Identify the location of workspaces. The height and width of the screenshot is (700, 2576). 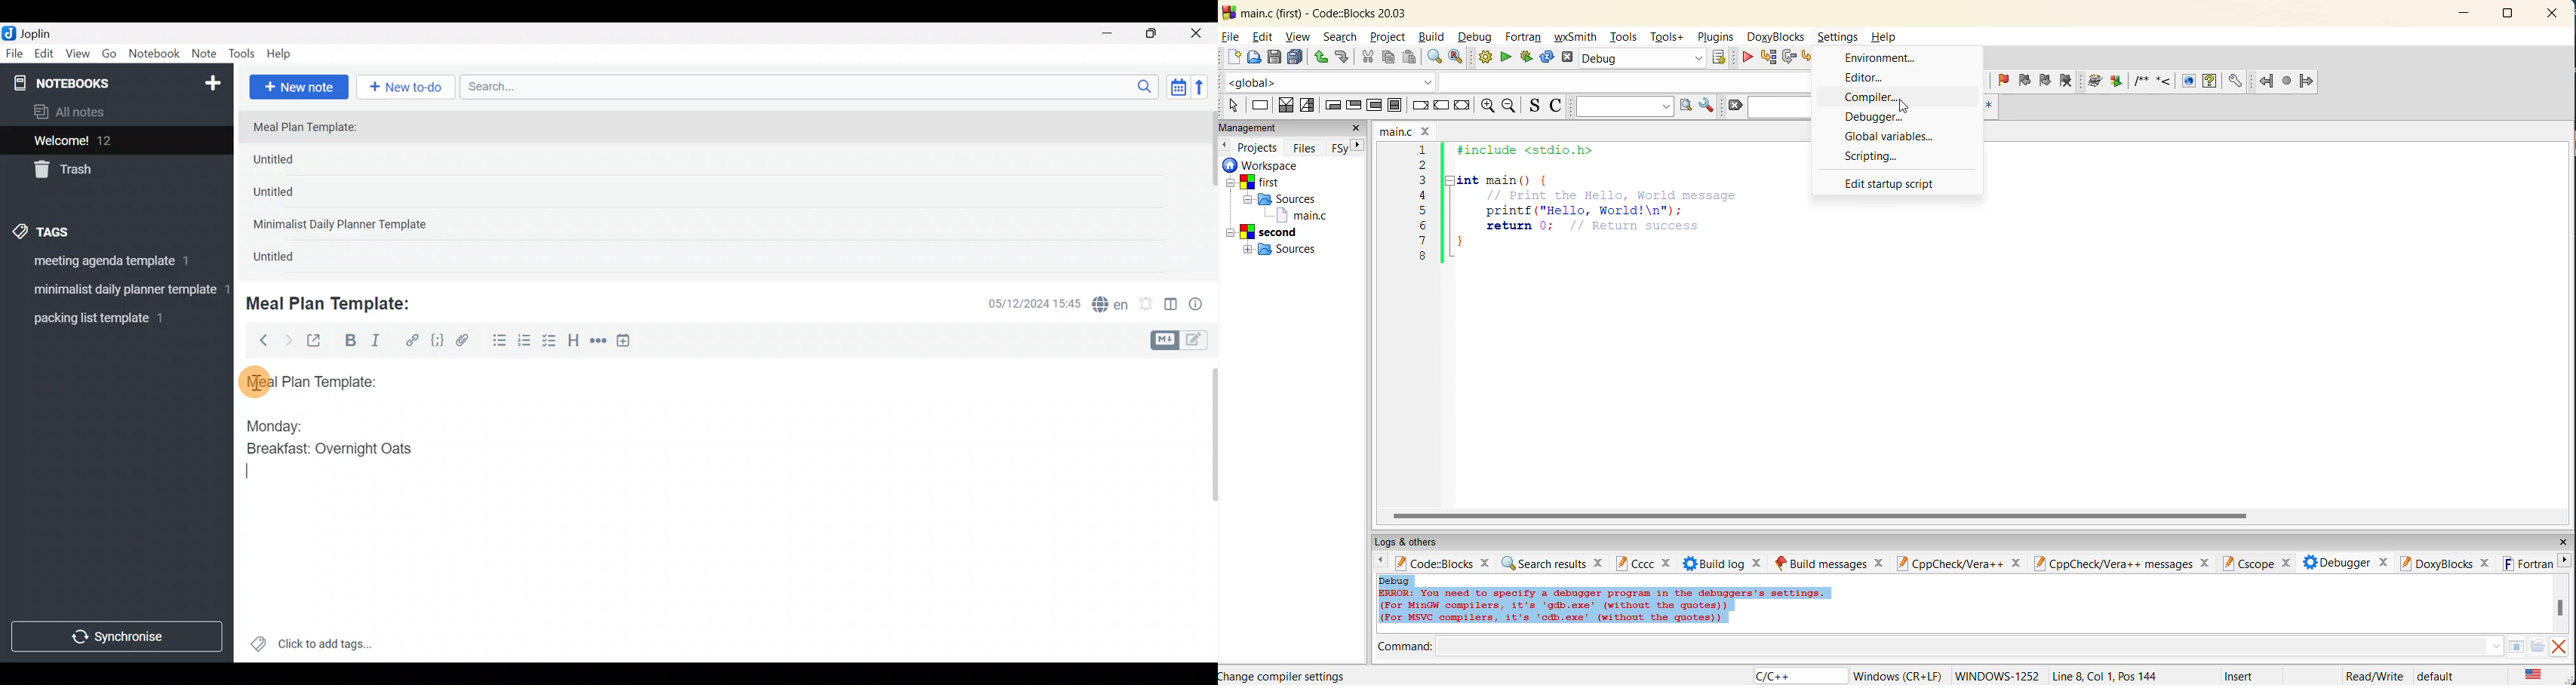
(1283, 211).